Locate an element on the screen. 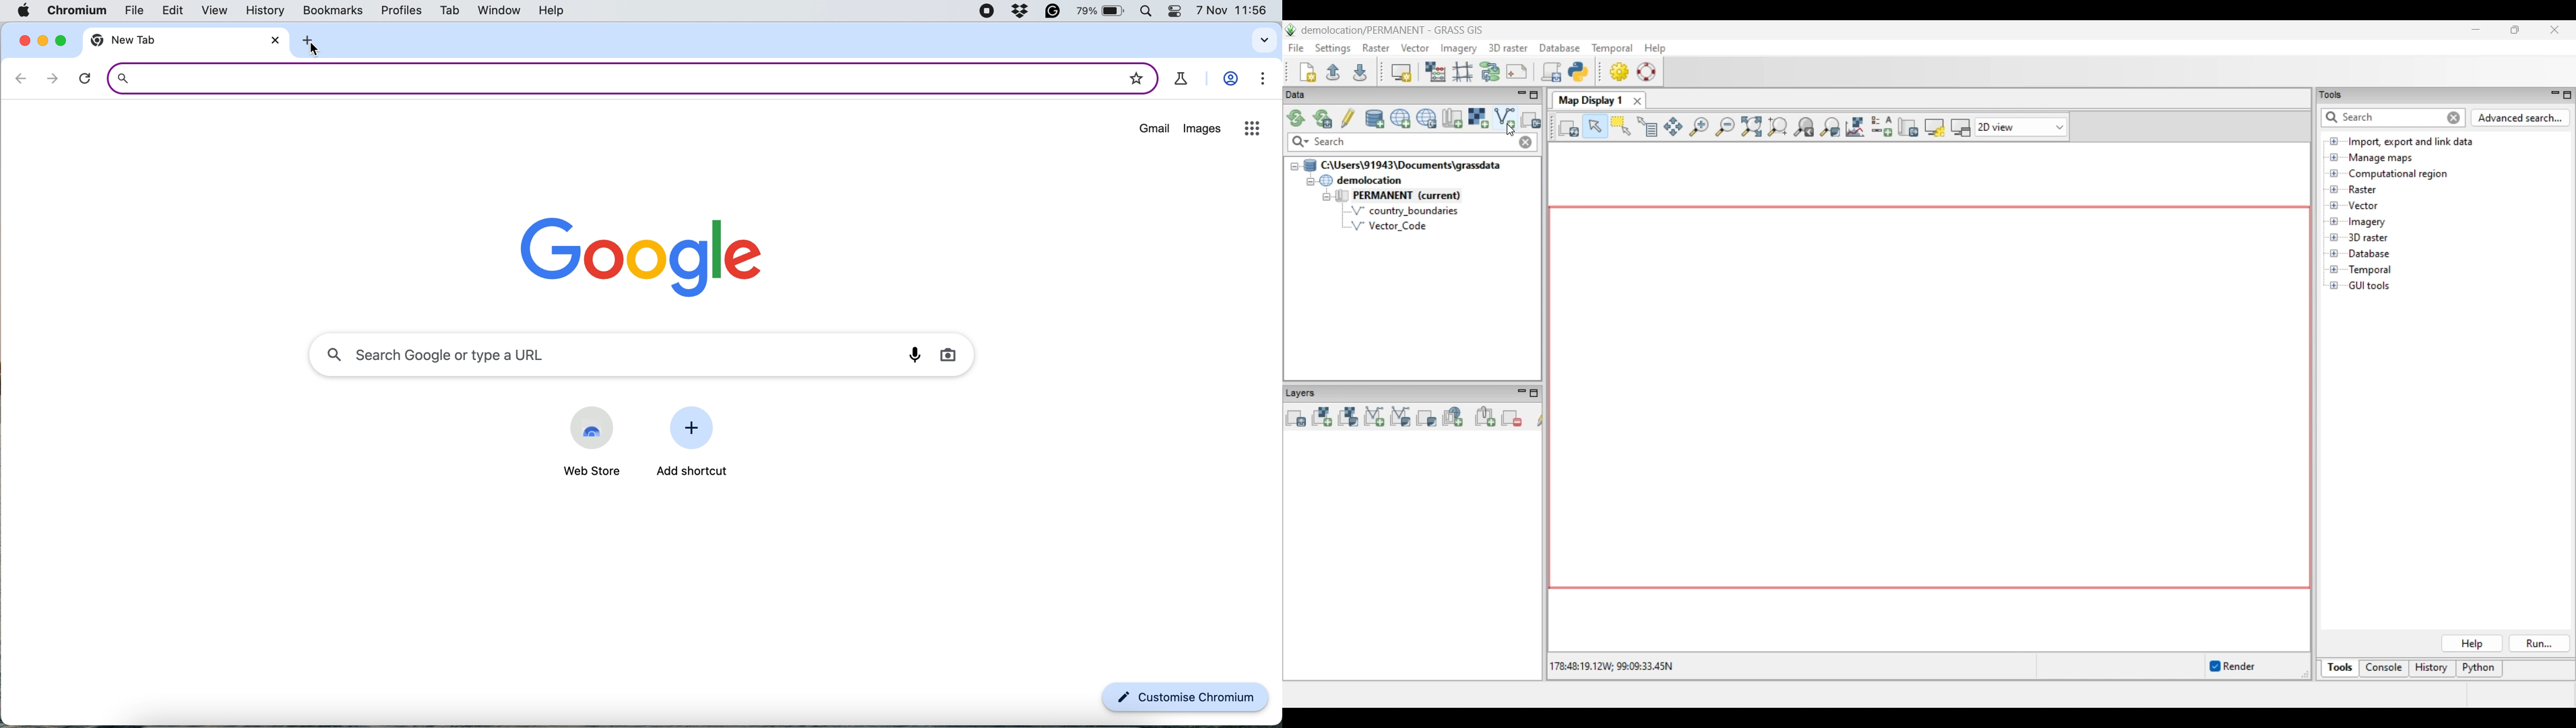  grammarly is located at coordinates (1055, 12).